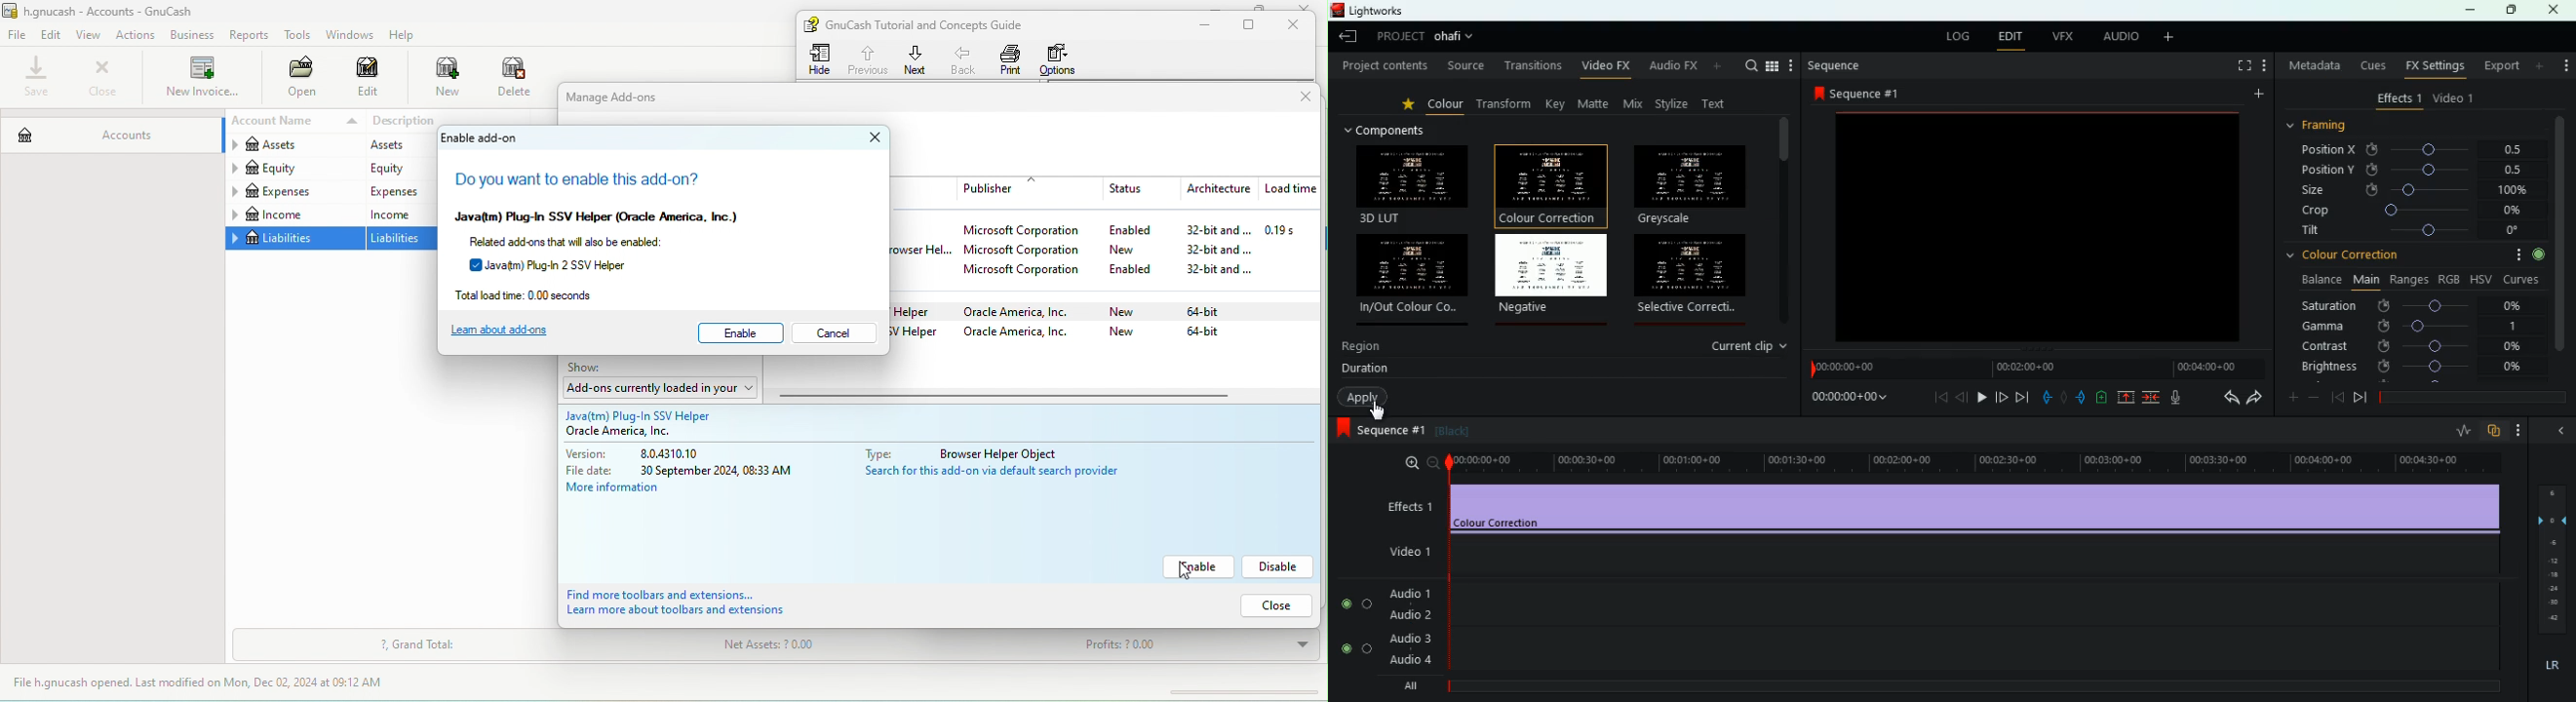 This screenshot has height=728, width=2576. What do you see at coordinates (1380, 410) in the screenshot?
I see `cursor` at bounding box center [1380, 410].